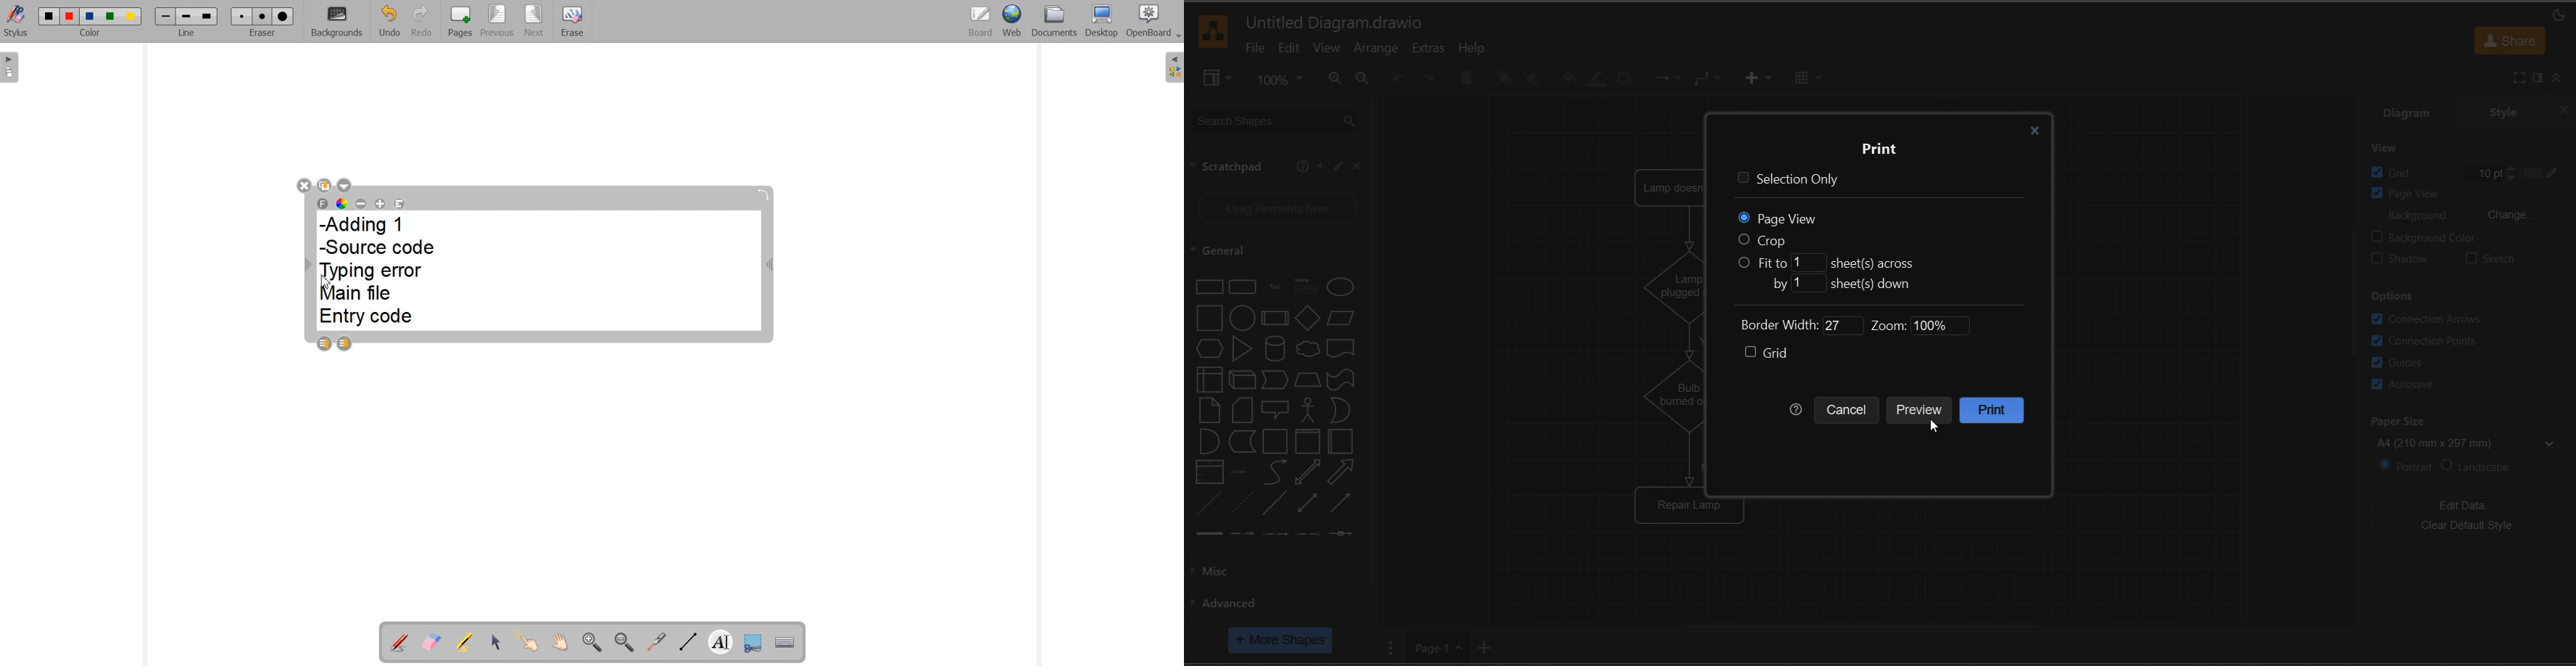 The height and width of the screenshot is (672, 2576). Describe the element at coordinates (2405, 261) in the screenshot. I see `shadow` at that location.